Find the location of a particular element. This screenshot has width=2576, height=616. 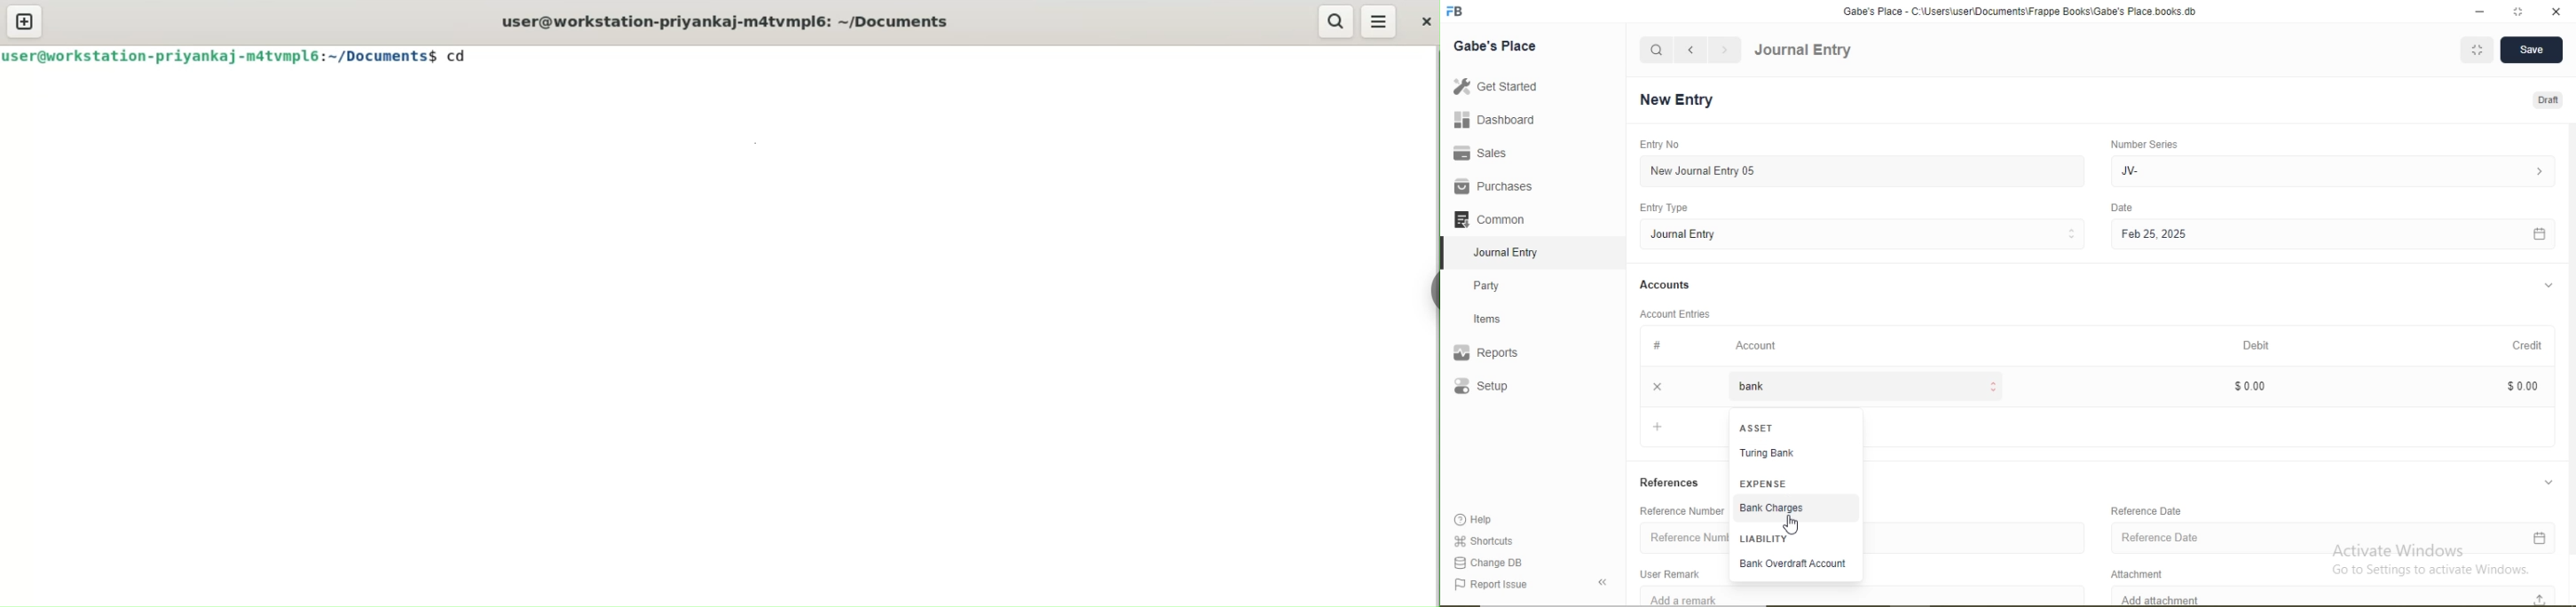

‘Report Issue is located at coordinates (1509, 585).